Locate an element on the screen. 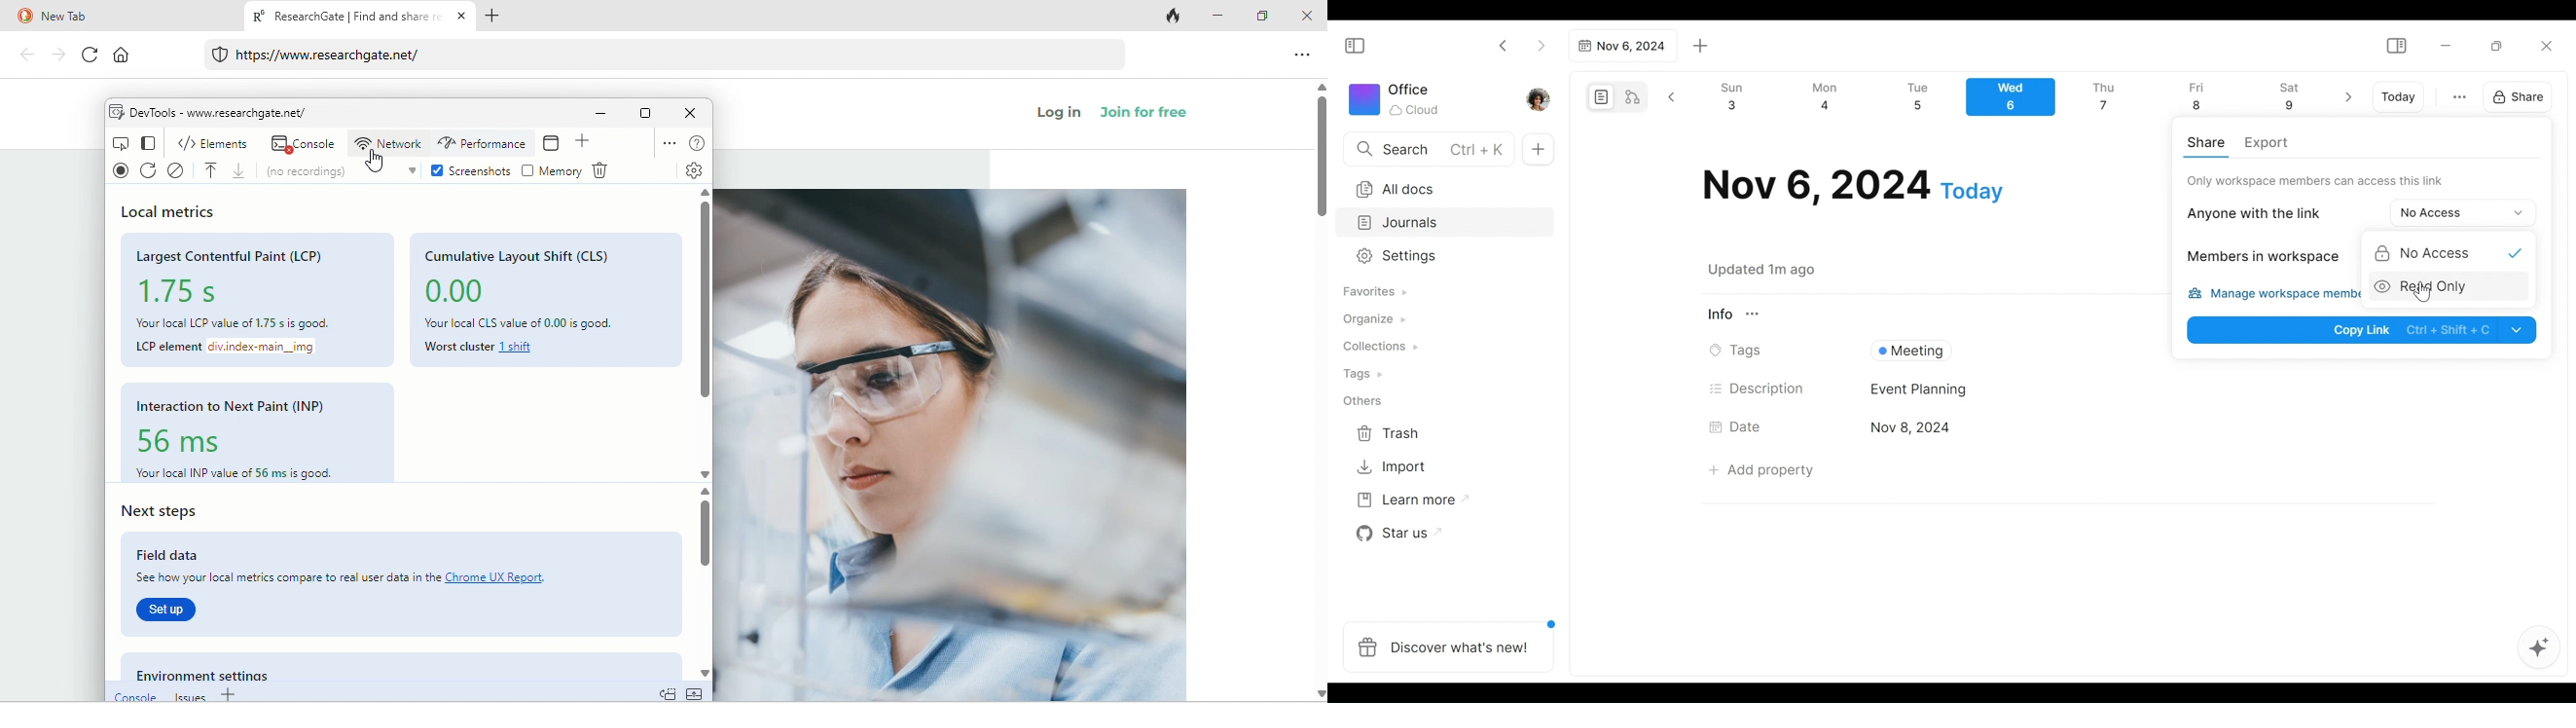  log in is located at coordinates (1061, 115).